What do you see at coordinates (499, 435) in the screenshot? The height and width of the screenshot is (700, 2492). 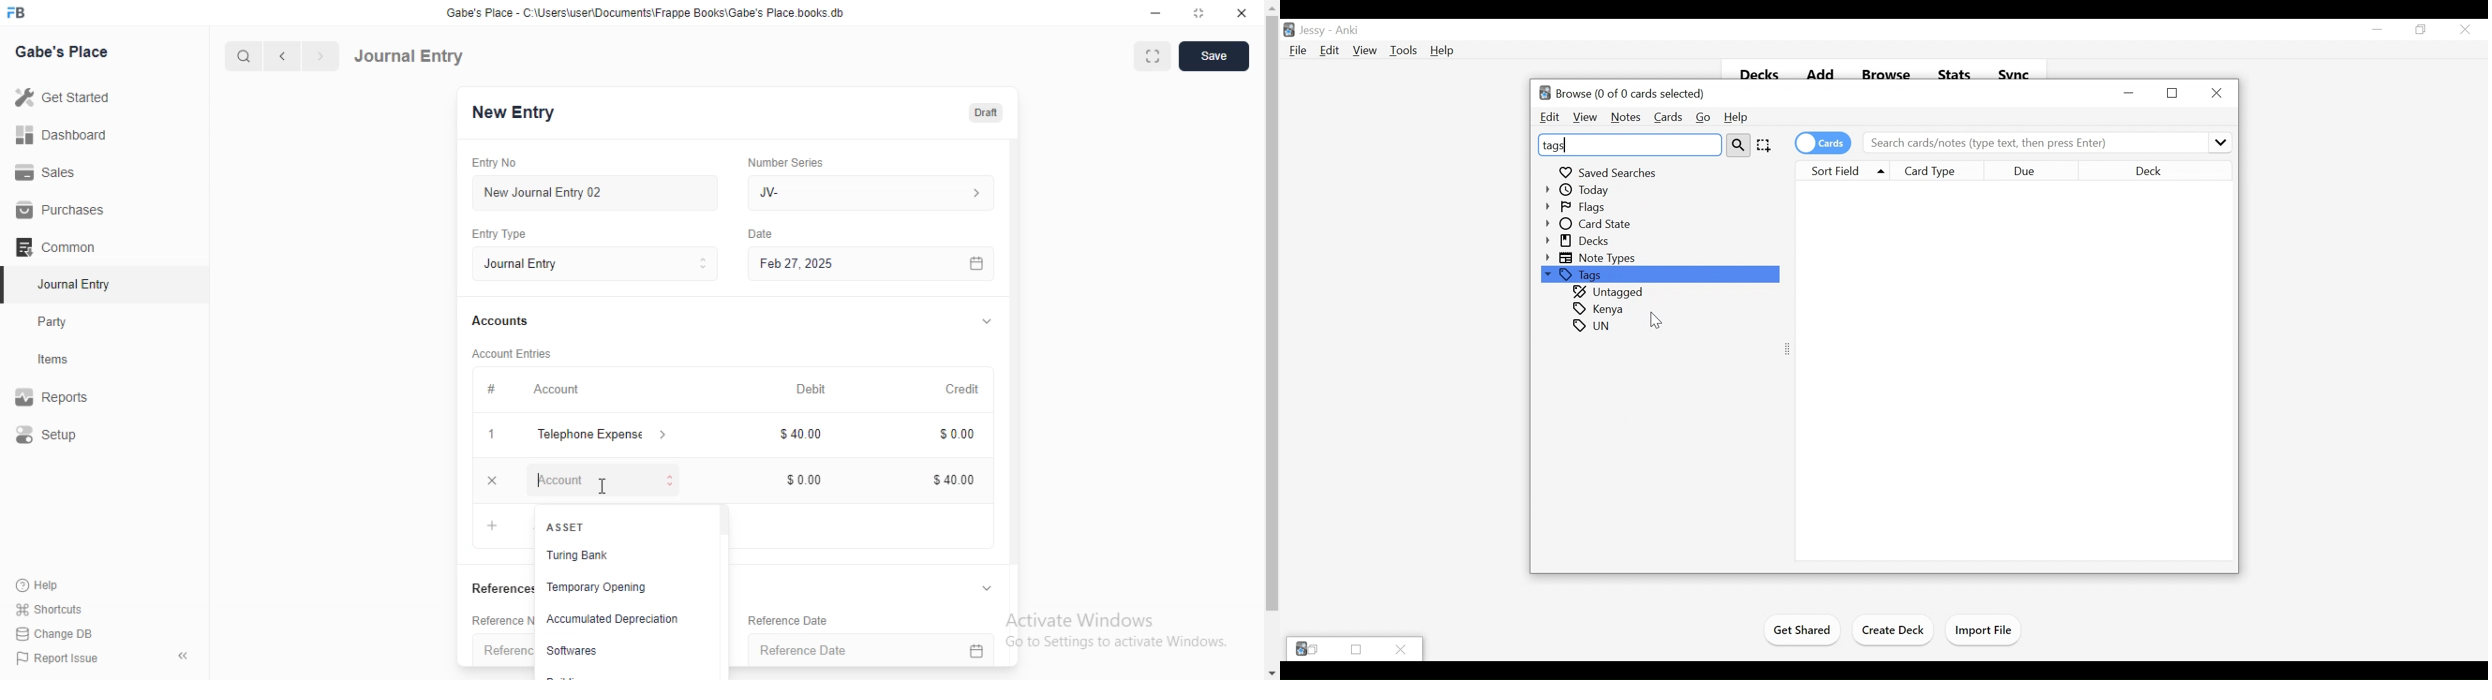 I see `1` at bounding box center [499, 435].